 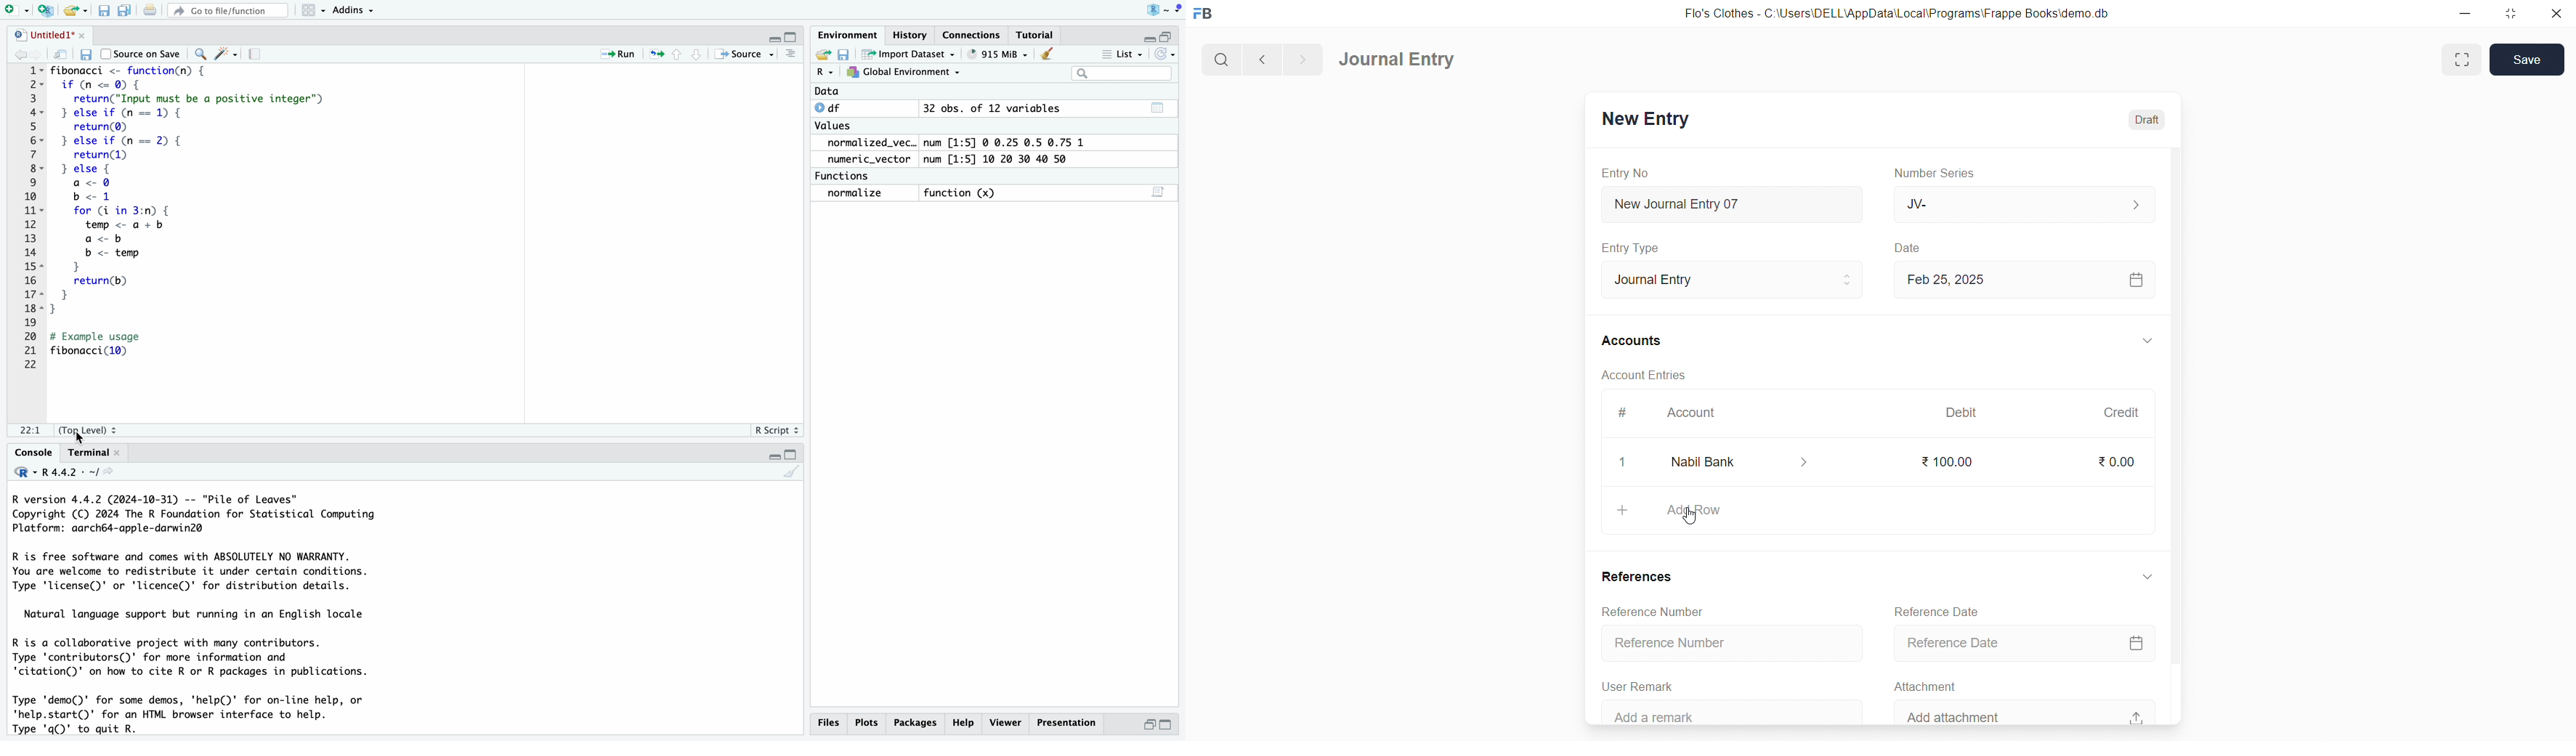 What do you see at coordinates (1939, 174) in the screenshot?
I see `Number Series` at bounding box center [1939, 174].